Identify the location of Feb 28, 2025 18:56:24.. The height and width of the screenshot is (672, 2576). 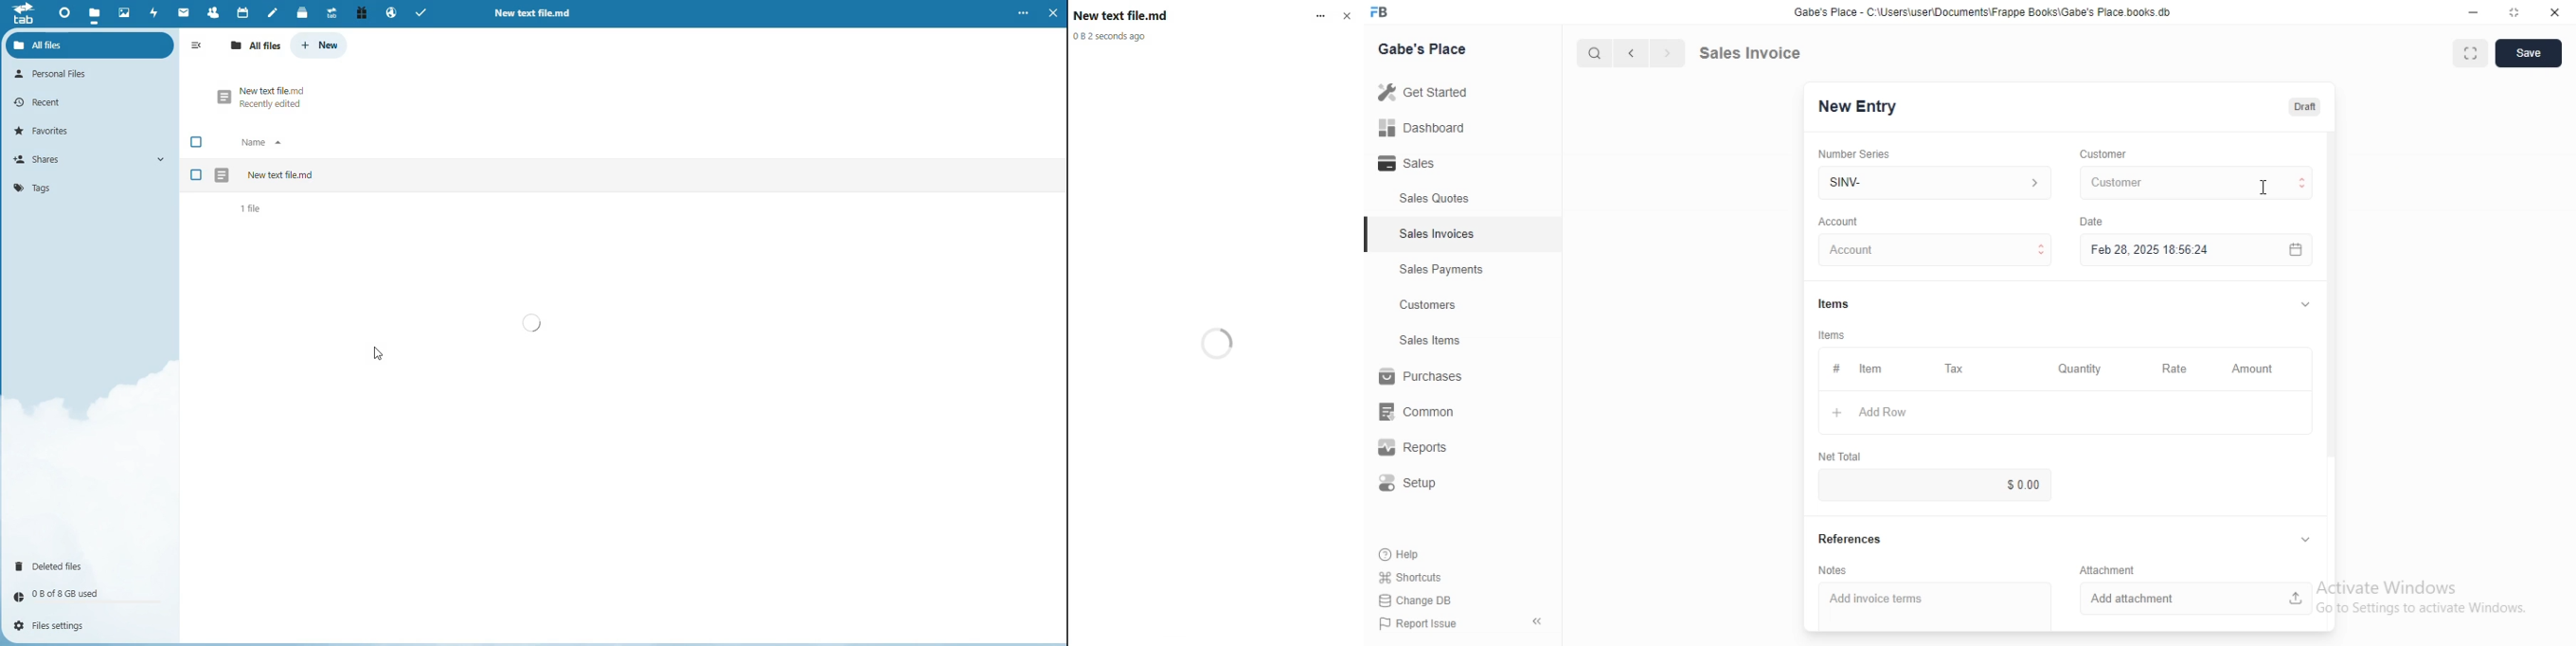
(2192, 248).